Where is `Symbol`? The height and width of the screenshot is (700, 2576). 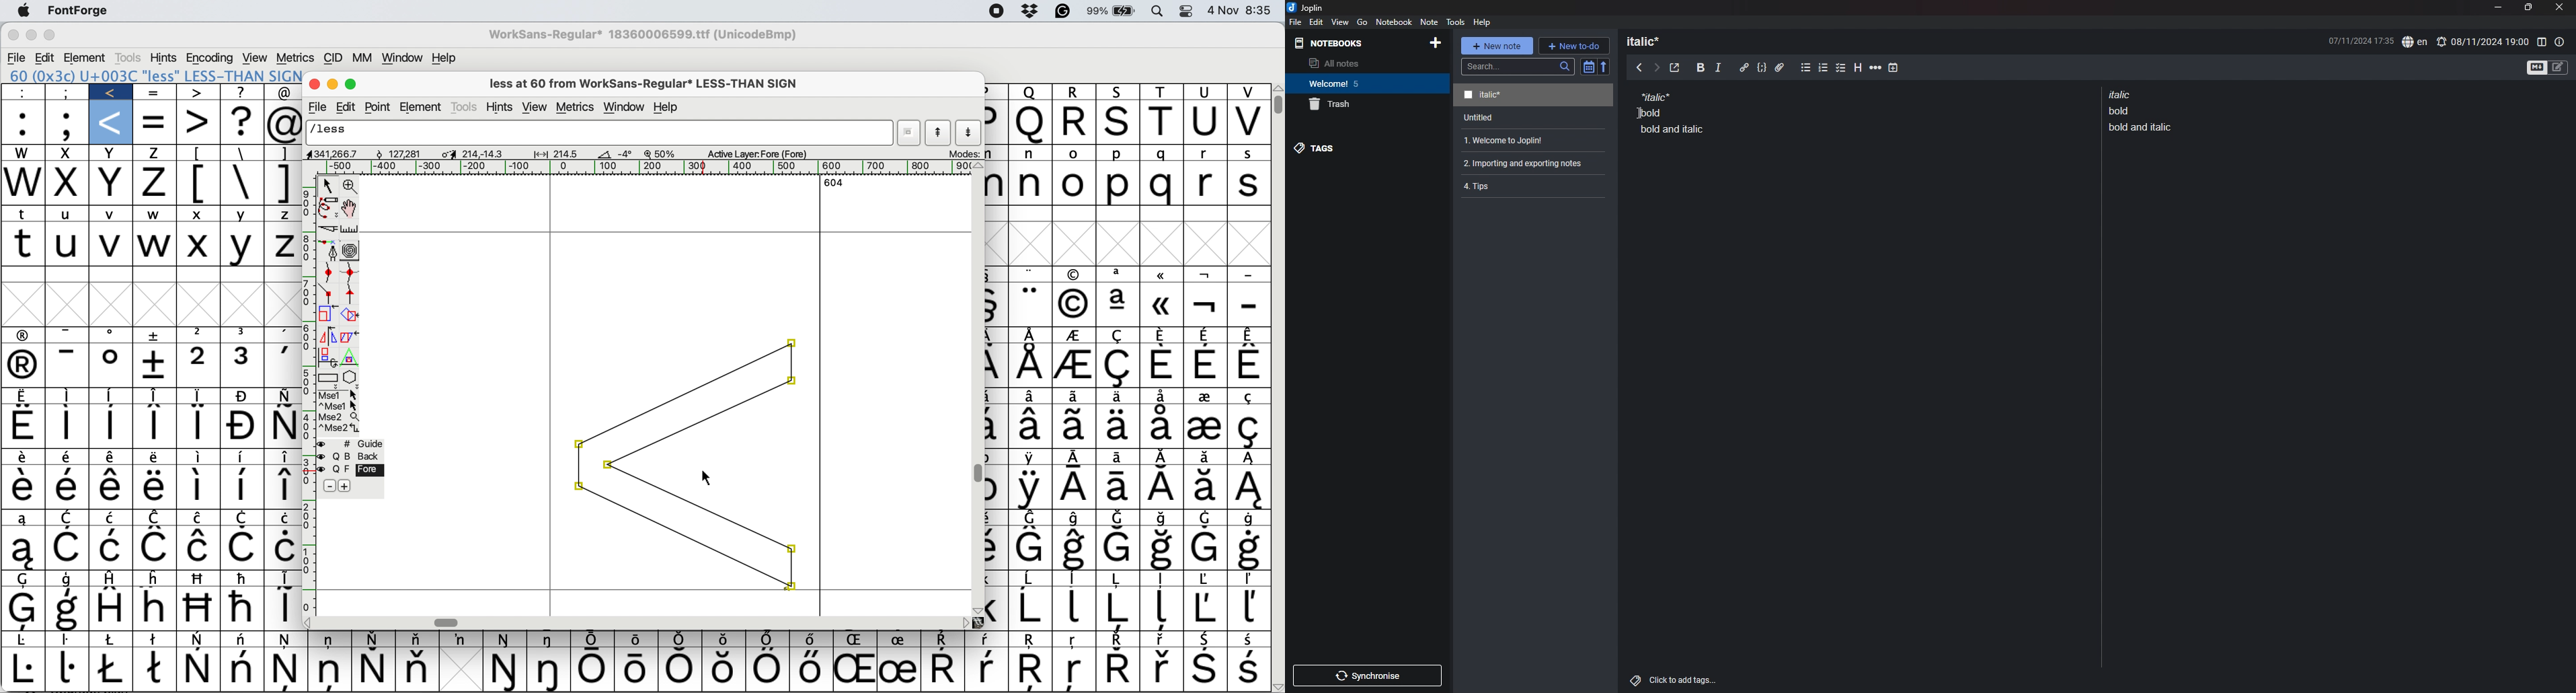 Symbol is located at coordinates (680, 670).